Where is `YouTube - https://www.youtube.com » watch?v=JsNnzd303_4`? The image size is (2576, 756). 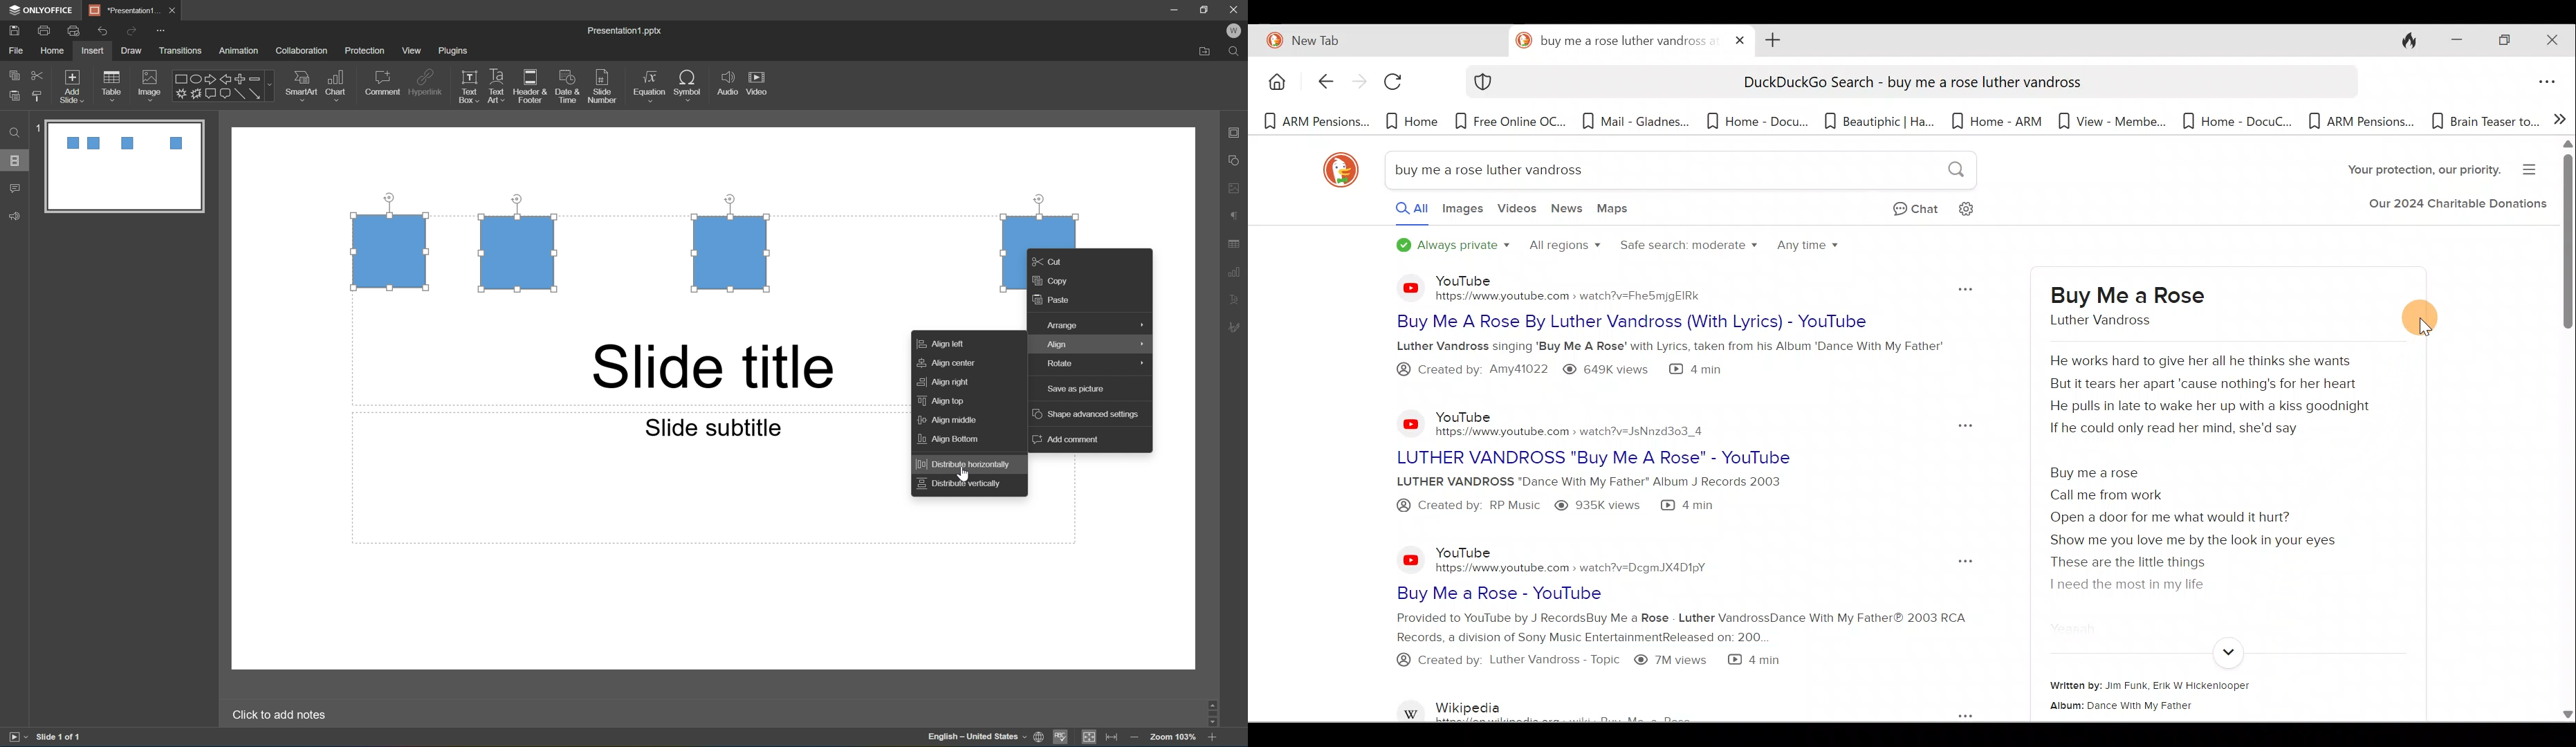 YouTube - https://www.youtube.com » watch?v=JsNnzd303_4 is located at coordinates (1574, 419).